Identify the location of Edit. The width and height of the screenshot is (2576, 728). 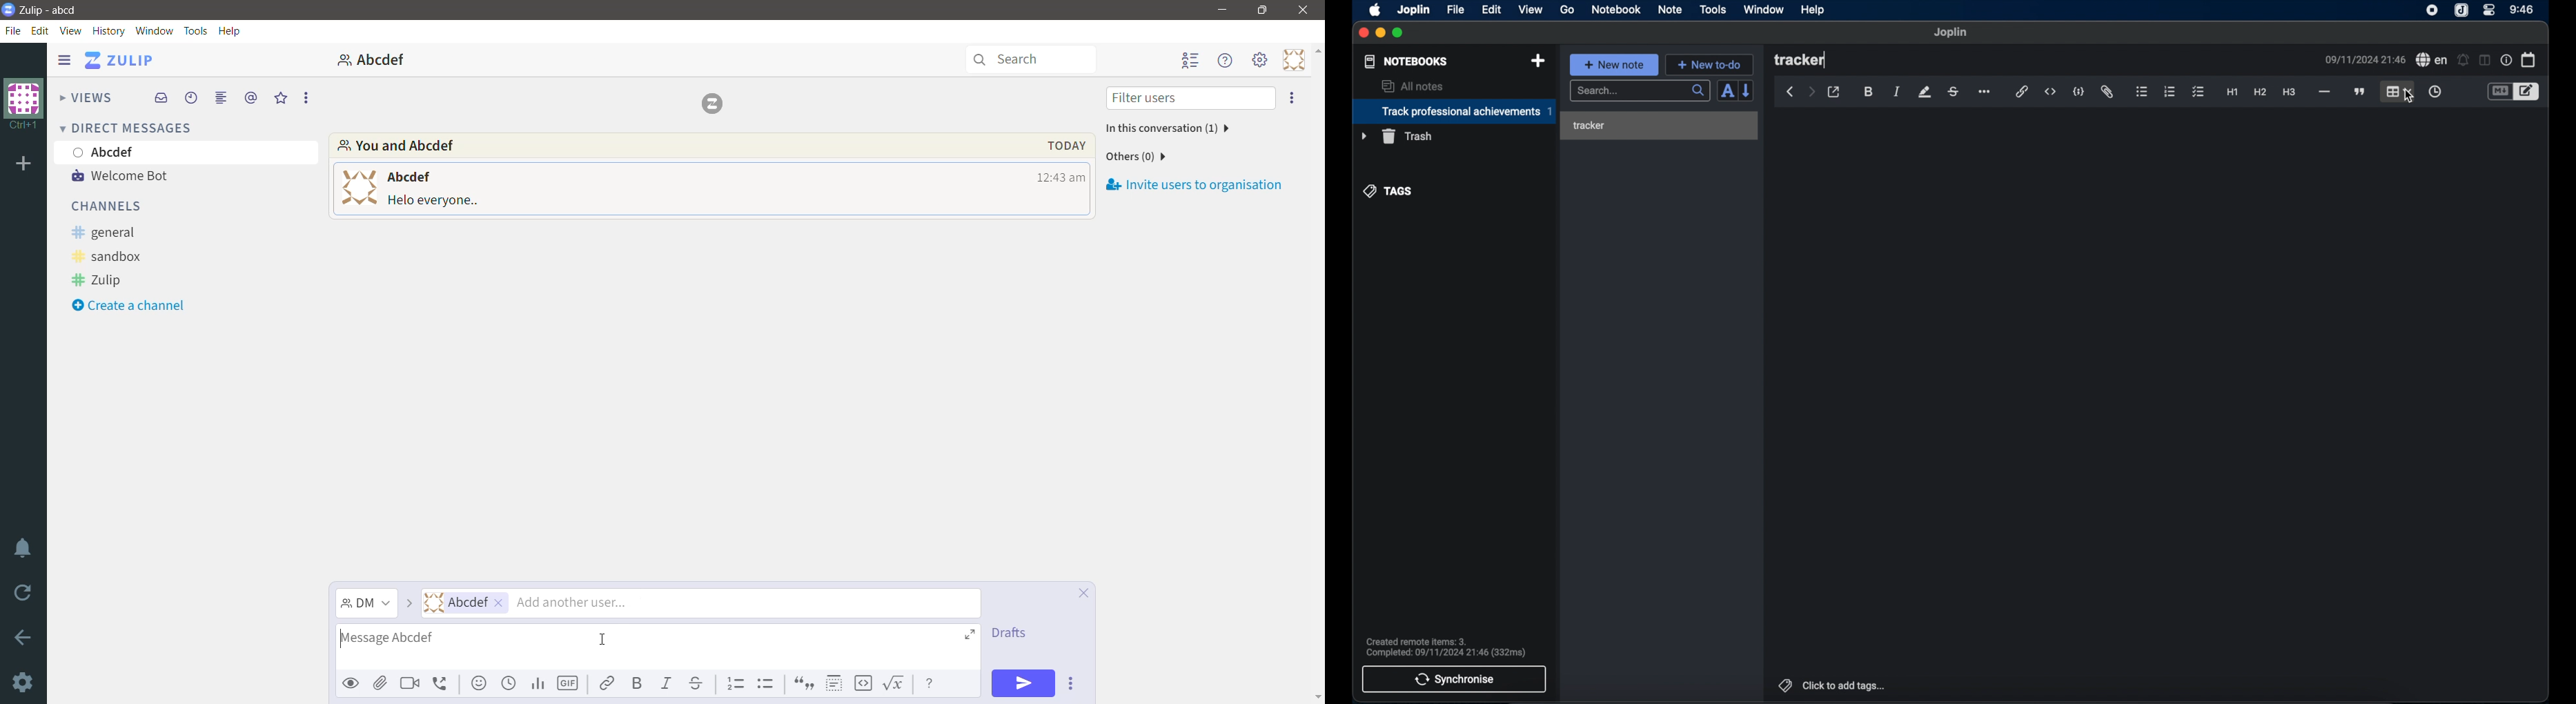
(42, 31).